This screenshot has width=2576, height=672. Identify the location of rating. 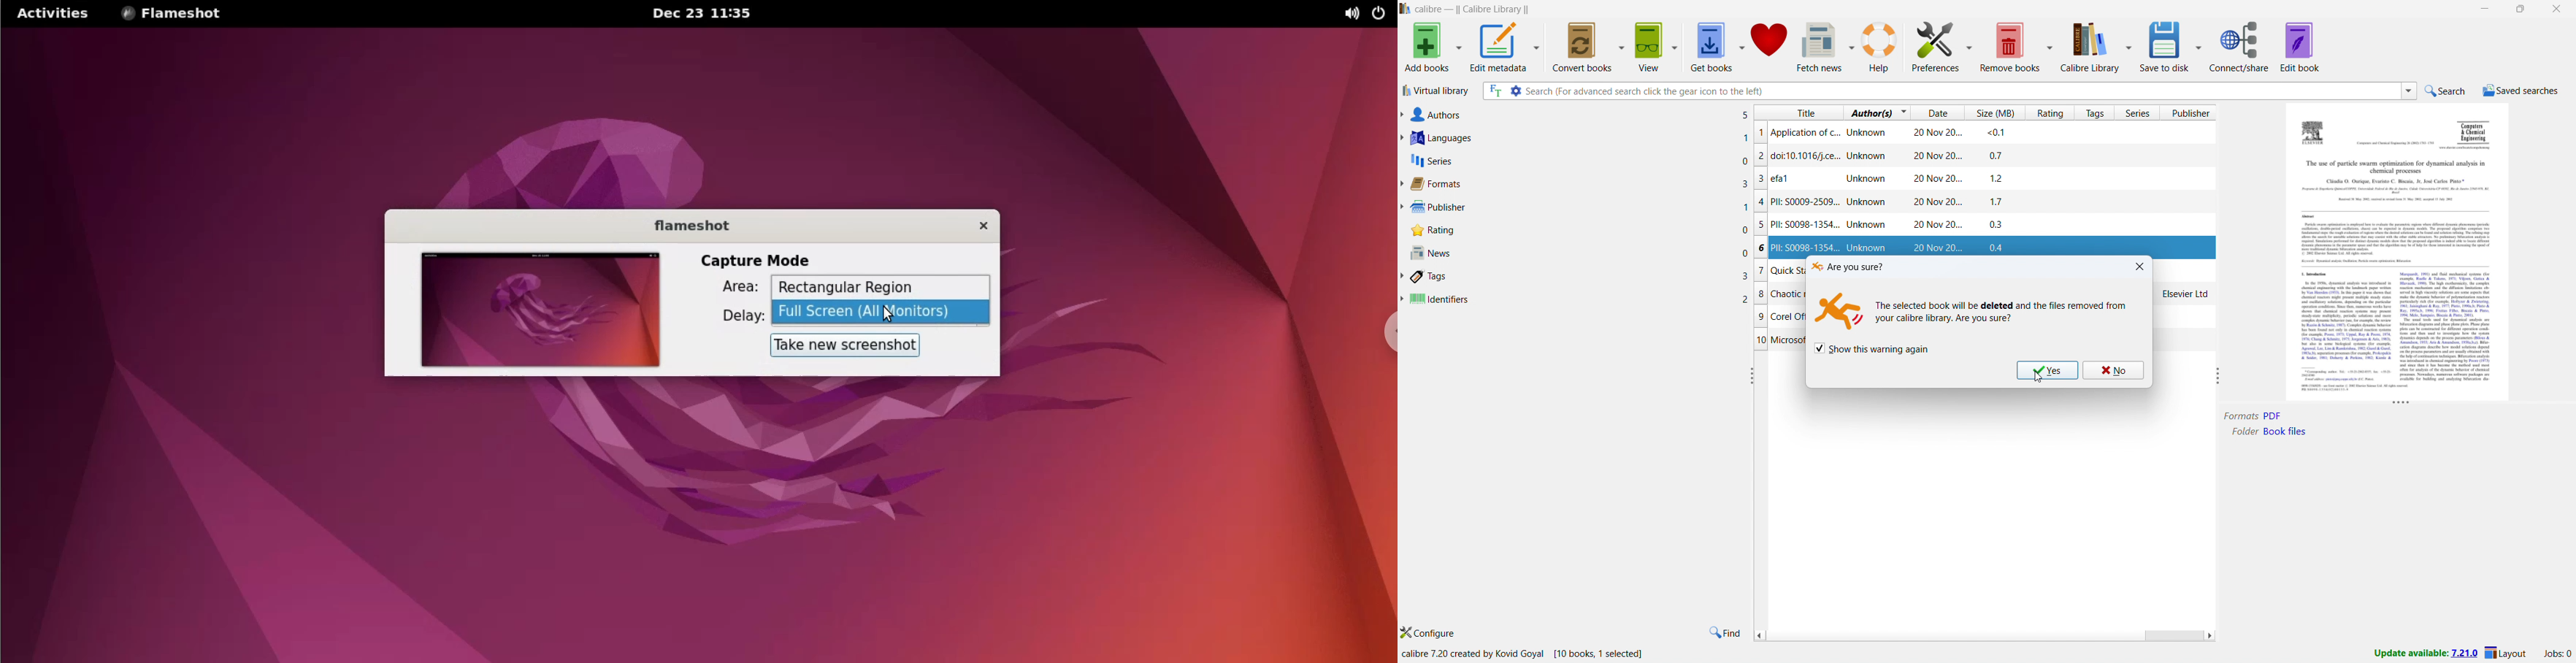
(1579, 230).